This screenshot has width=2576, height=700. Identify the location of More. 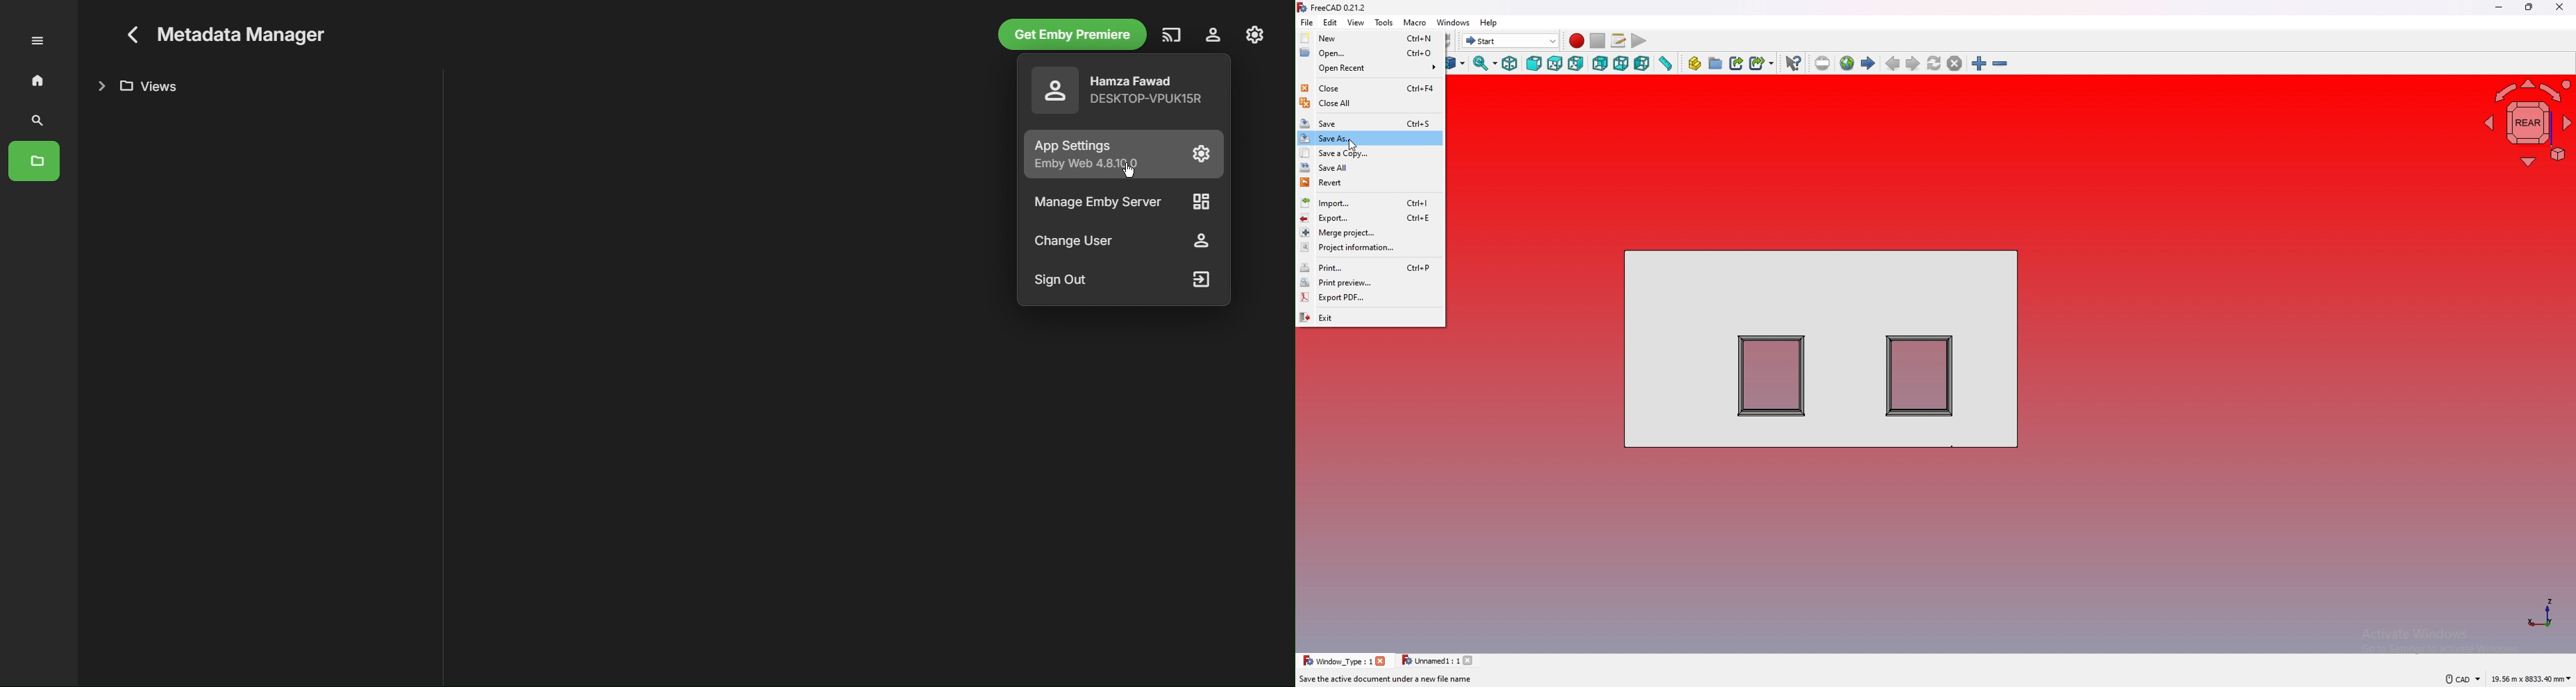
(45, 40).